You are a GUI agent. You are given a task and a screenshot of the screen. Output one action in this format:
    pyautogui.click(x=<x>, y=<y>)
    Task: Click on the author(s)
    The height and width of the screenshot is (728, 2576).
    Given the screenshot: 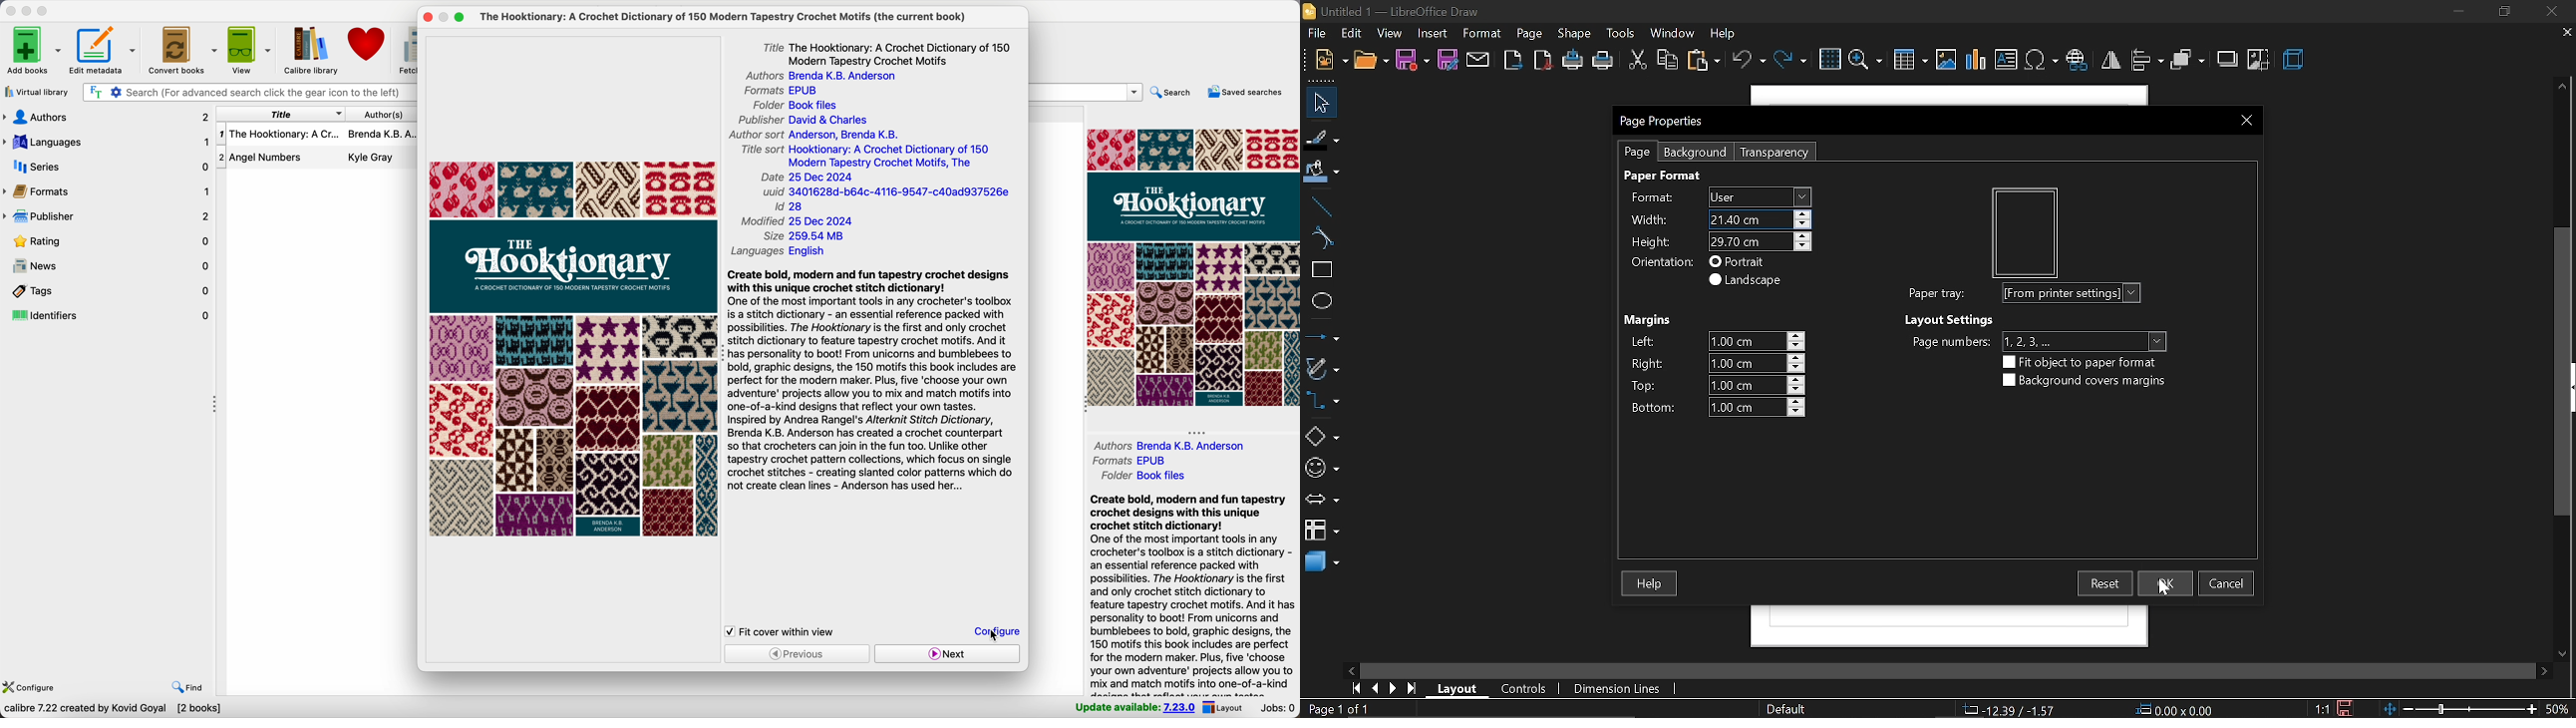 What is the action you would take?
    pyautogui.click(x=384, y=114)
    